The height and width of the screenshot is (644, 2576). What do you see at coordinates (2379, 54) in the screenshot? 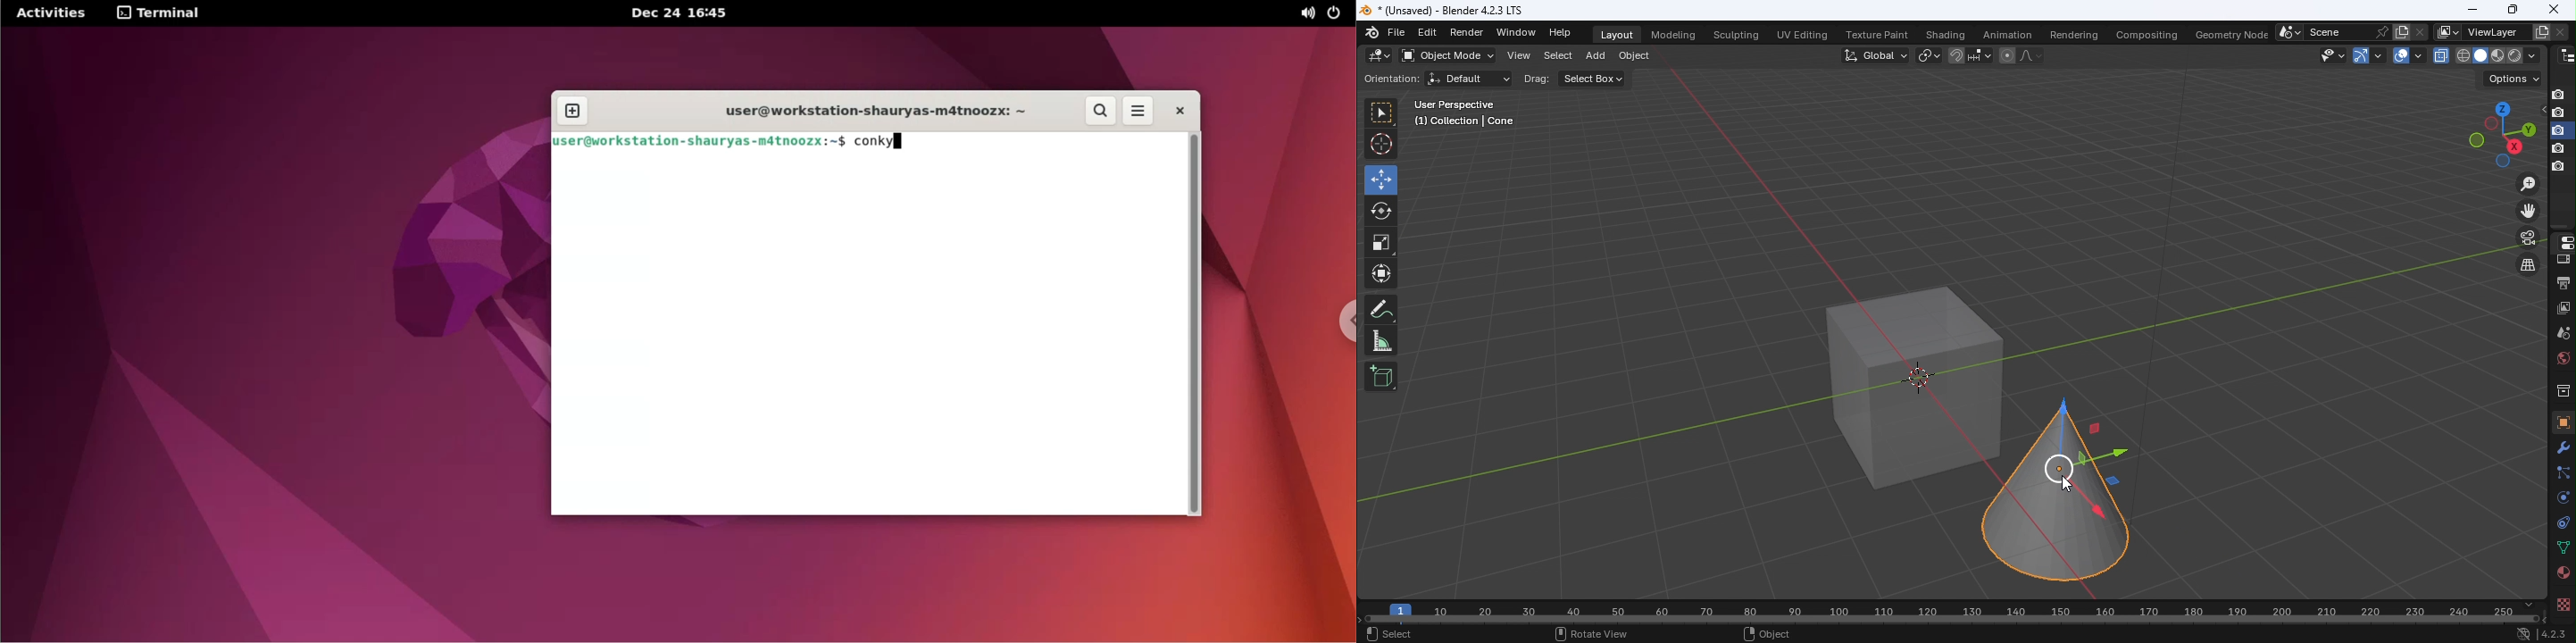
I see `Show Gizmos` at bounding box center [2379, 54].